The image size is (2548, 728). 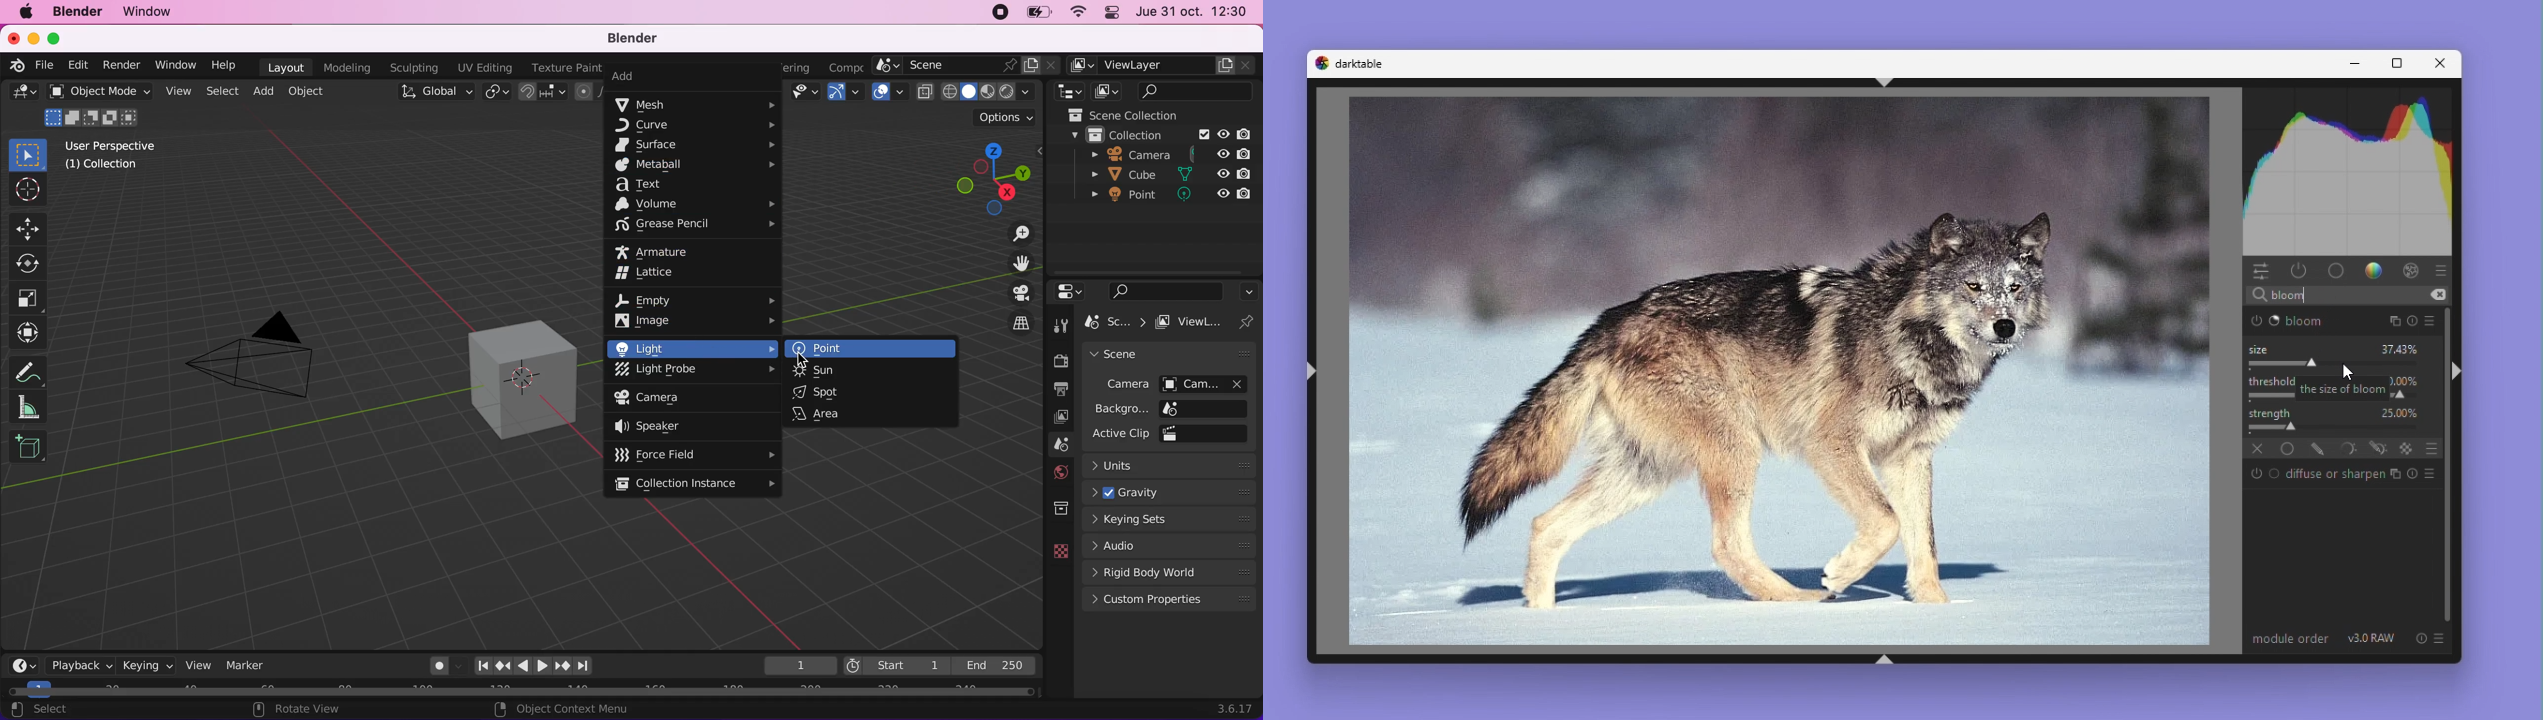 What do you see at coordinates (998, 666) in the screenshot?
I see `end 250` at bounding box center [998, 666].